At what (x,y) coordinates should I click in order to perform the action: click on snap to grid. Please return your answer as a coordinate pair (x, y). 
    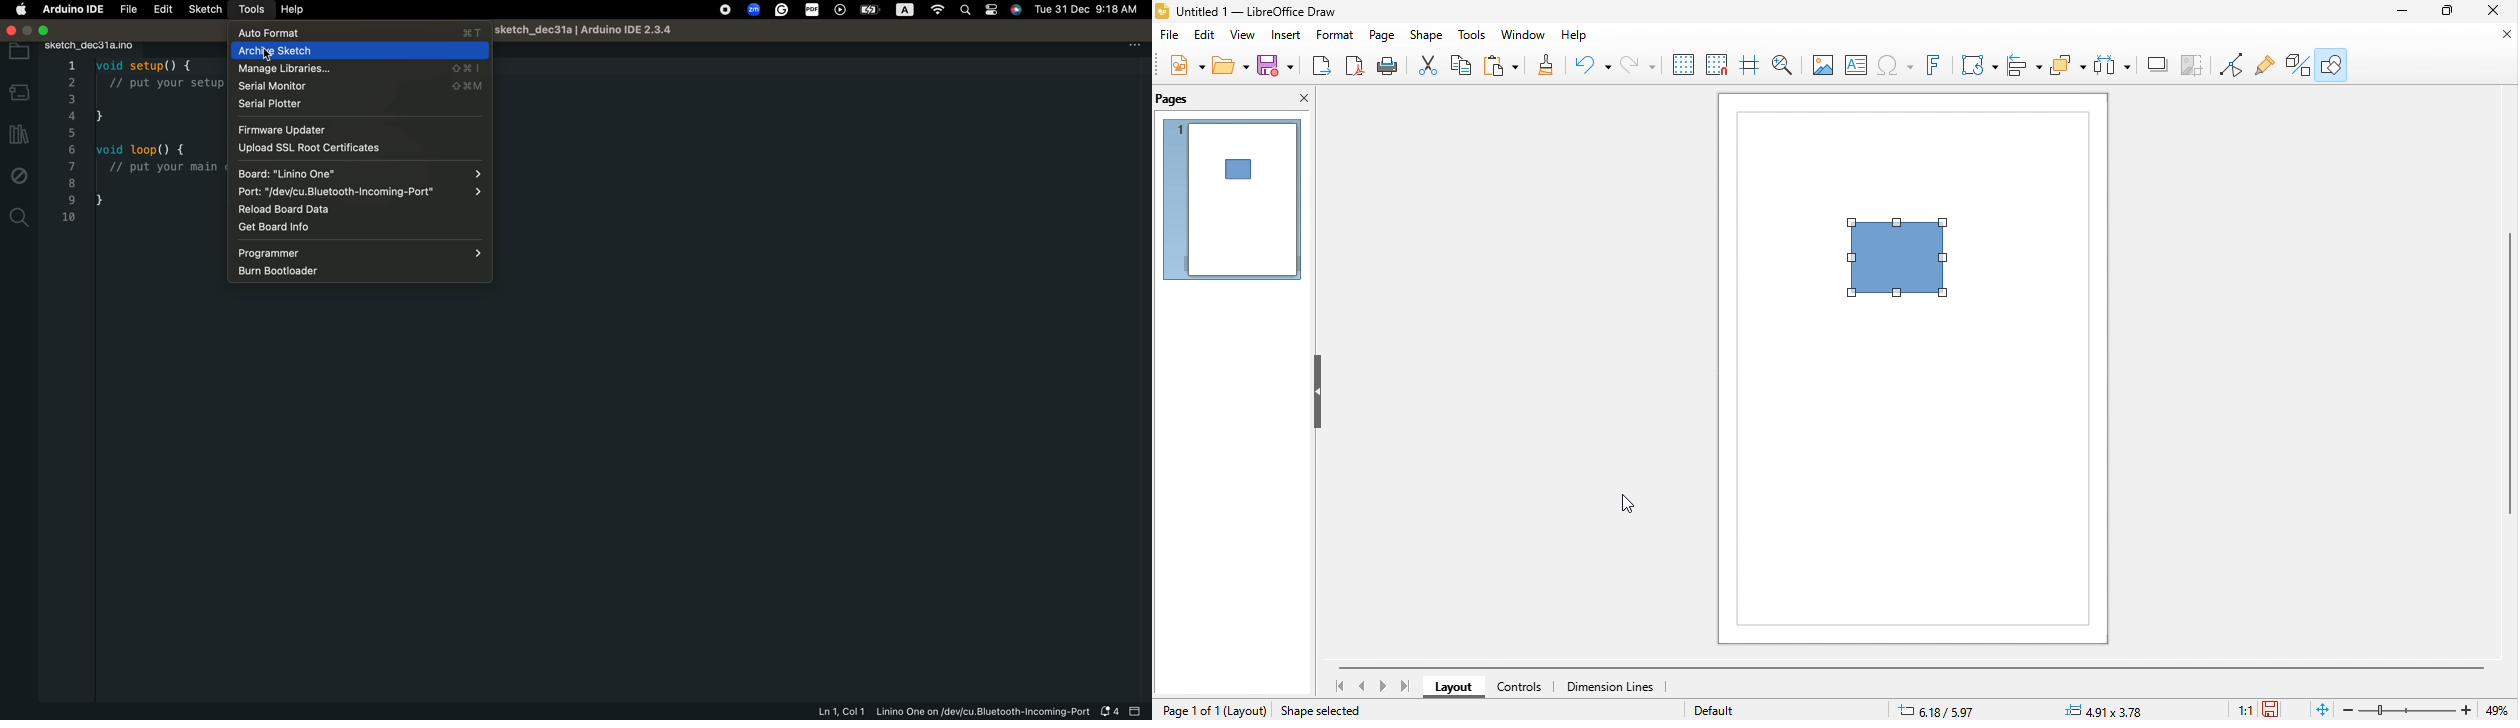
    Looking at the image, I should click on (1721, 66).